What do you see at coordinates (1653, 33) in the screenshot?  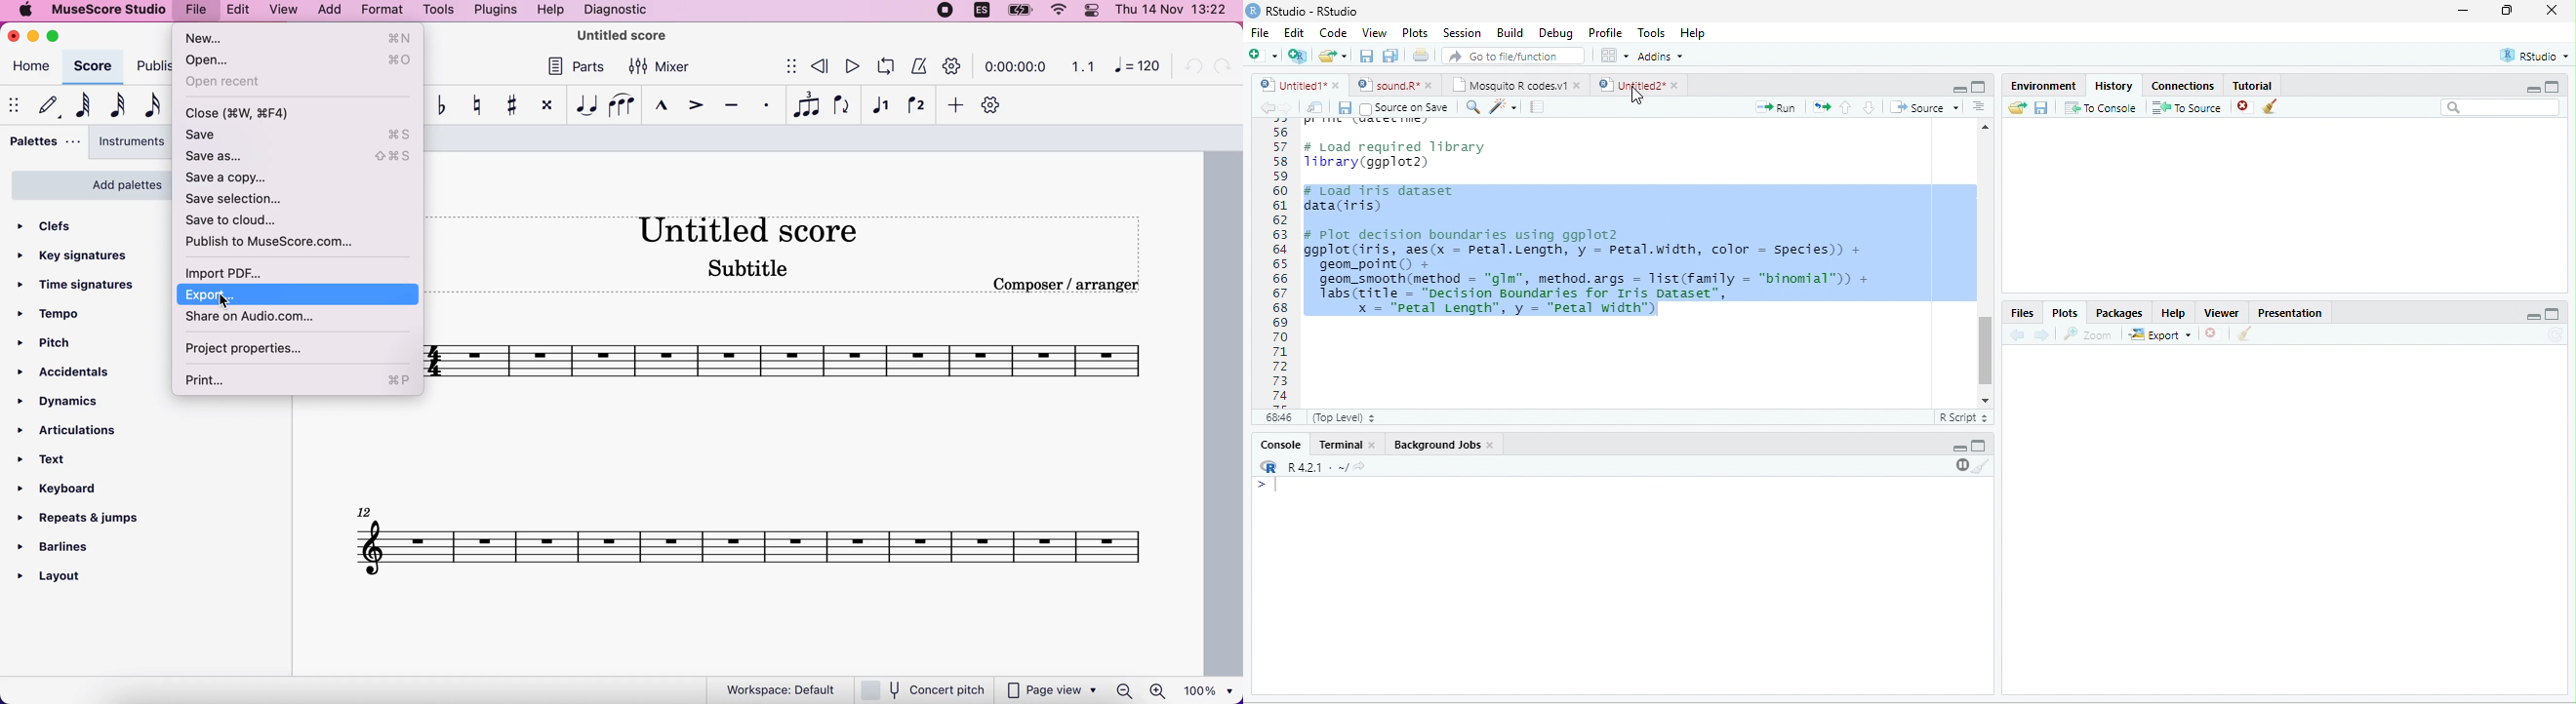 I see `Tools` at bounding box center [1653, 33].